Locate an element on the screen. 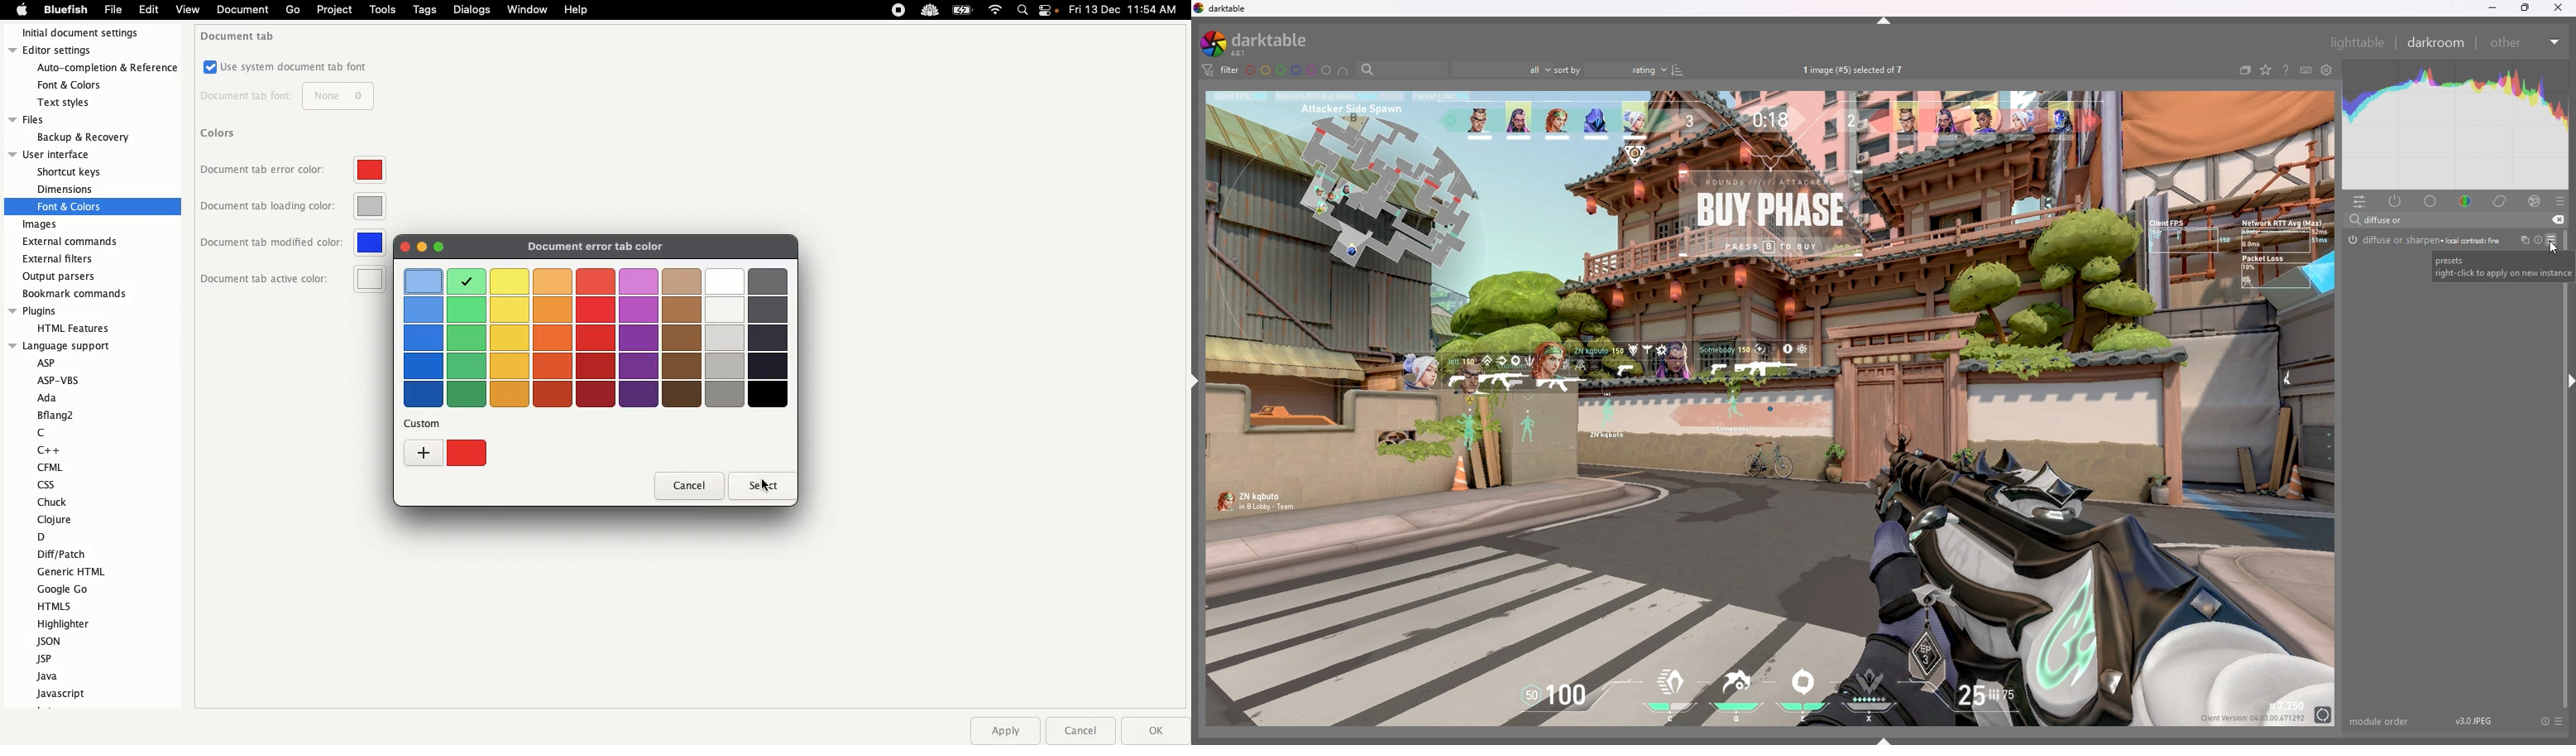 Image resolution: width=2576 pixels, height=756 pixels. fonts & colors is located at coordinates (82, 84).